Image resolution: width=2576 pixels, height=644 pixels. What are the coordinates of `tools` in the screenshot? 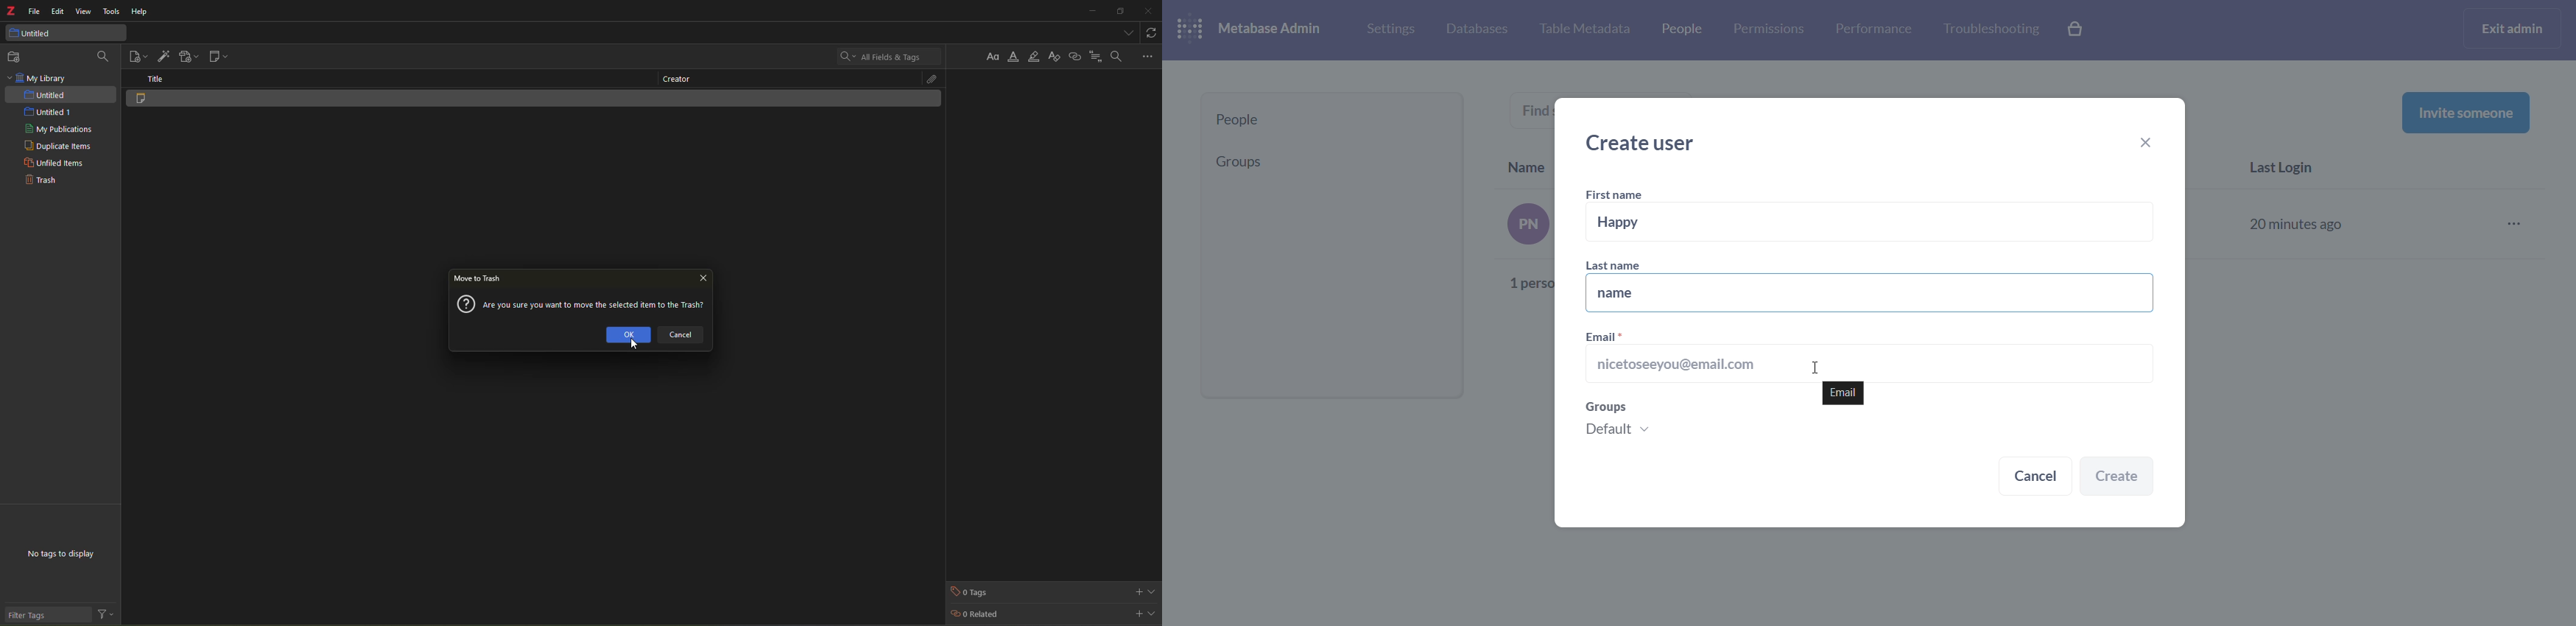 It's located at (113, 13).